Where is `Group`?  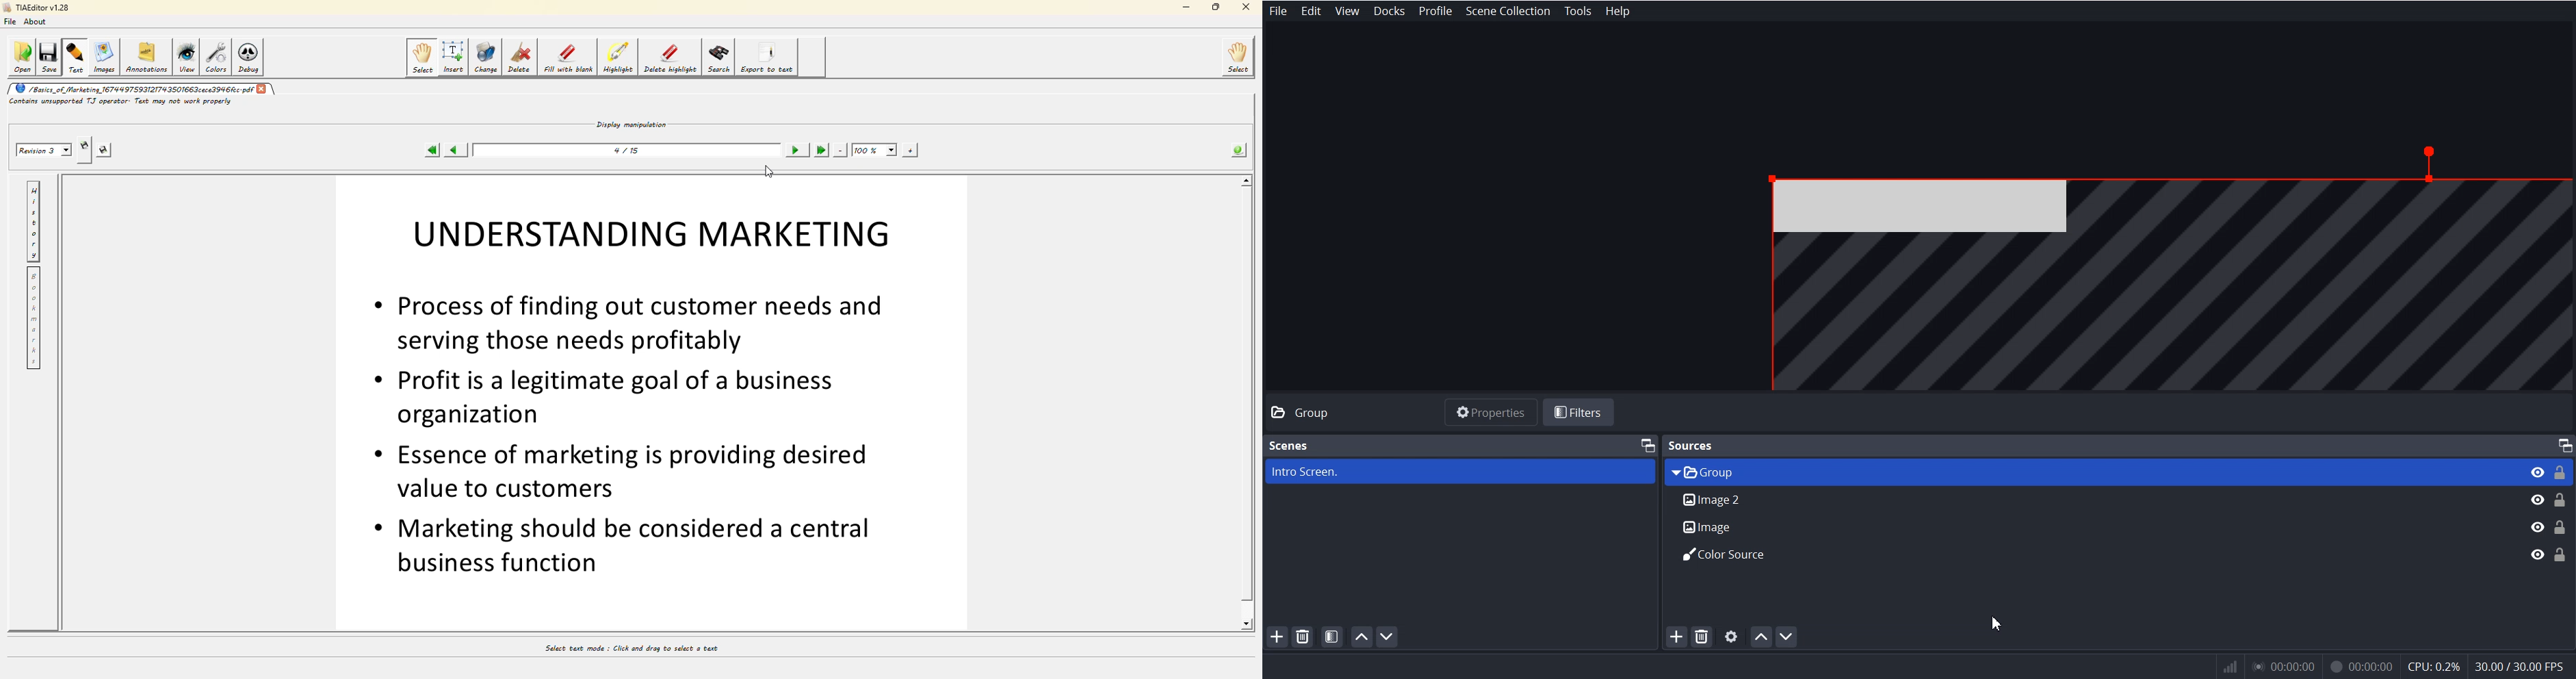 Group is located at coordinates (1322, 413).